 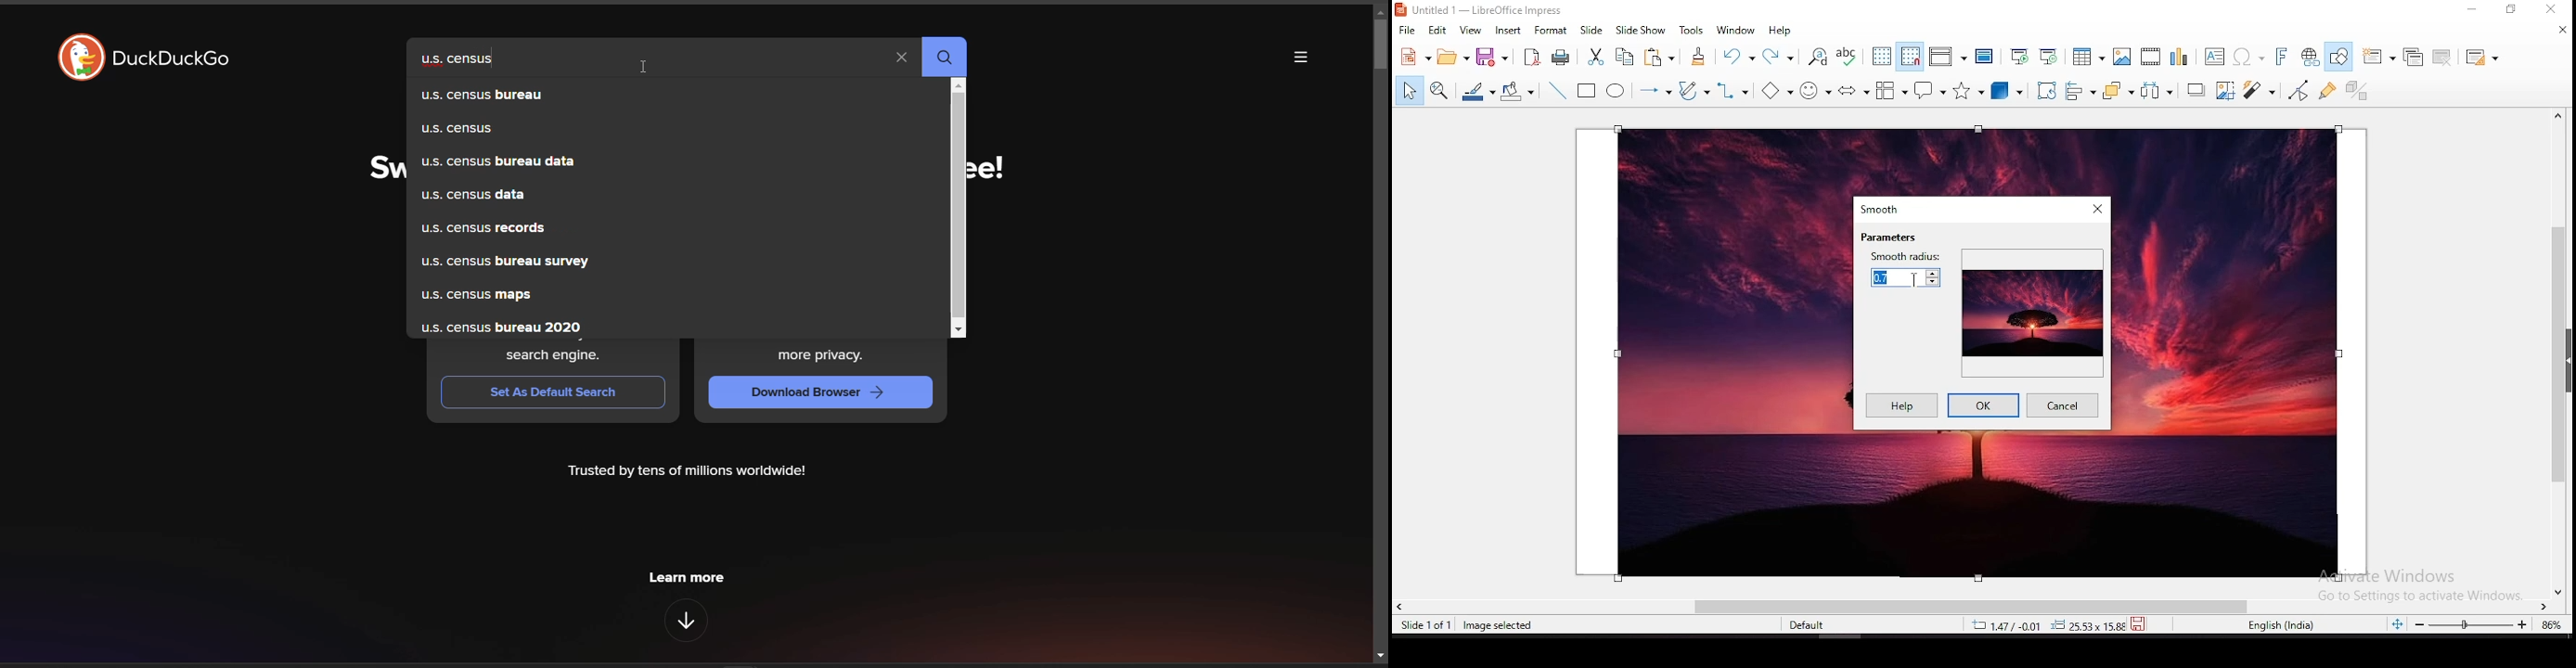 I want to click on Set As Default Search, so click(x=552, y=392).